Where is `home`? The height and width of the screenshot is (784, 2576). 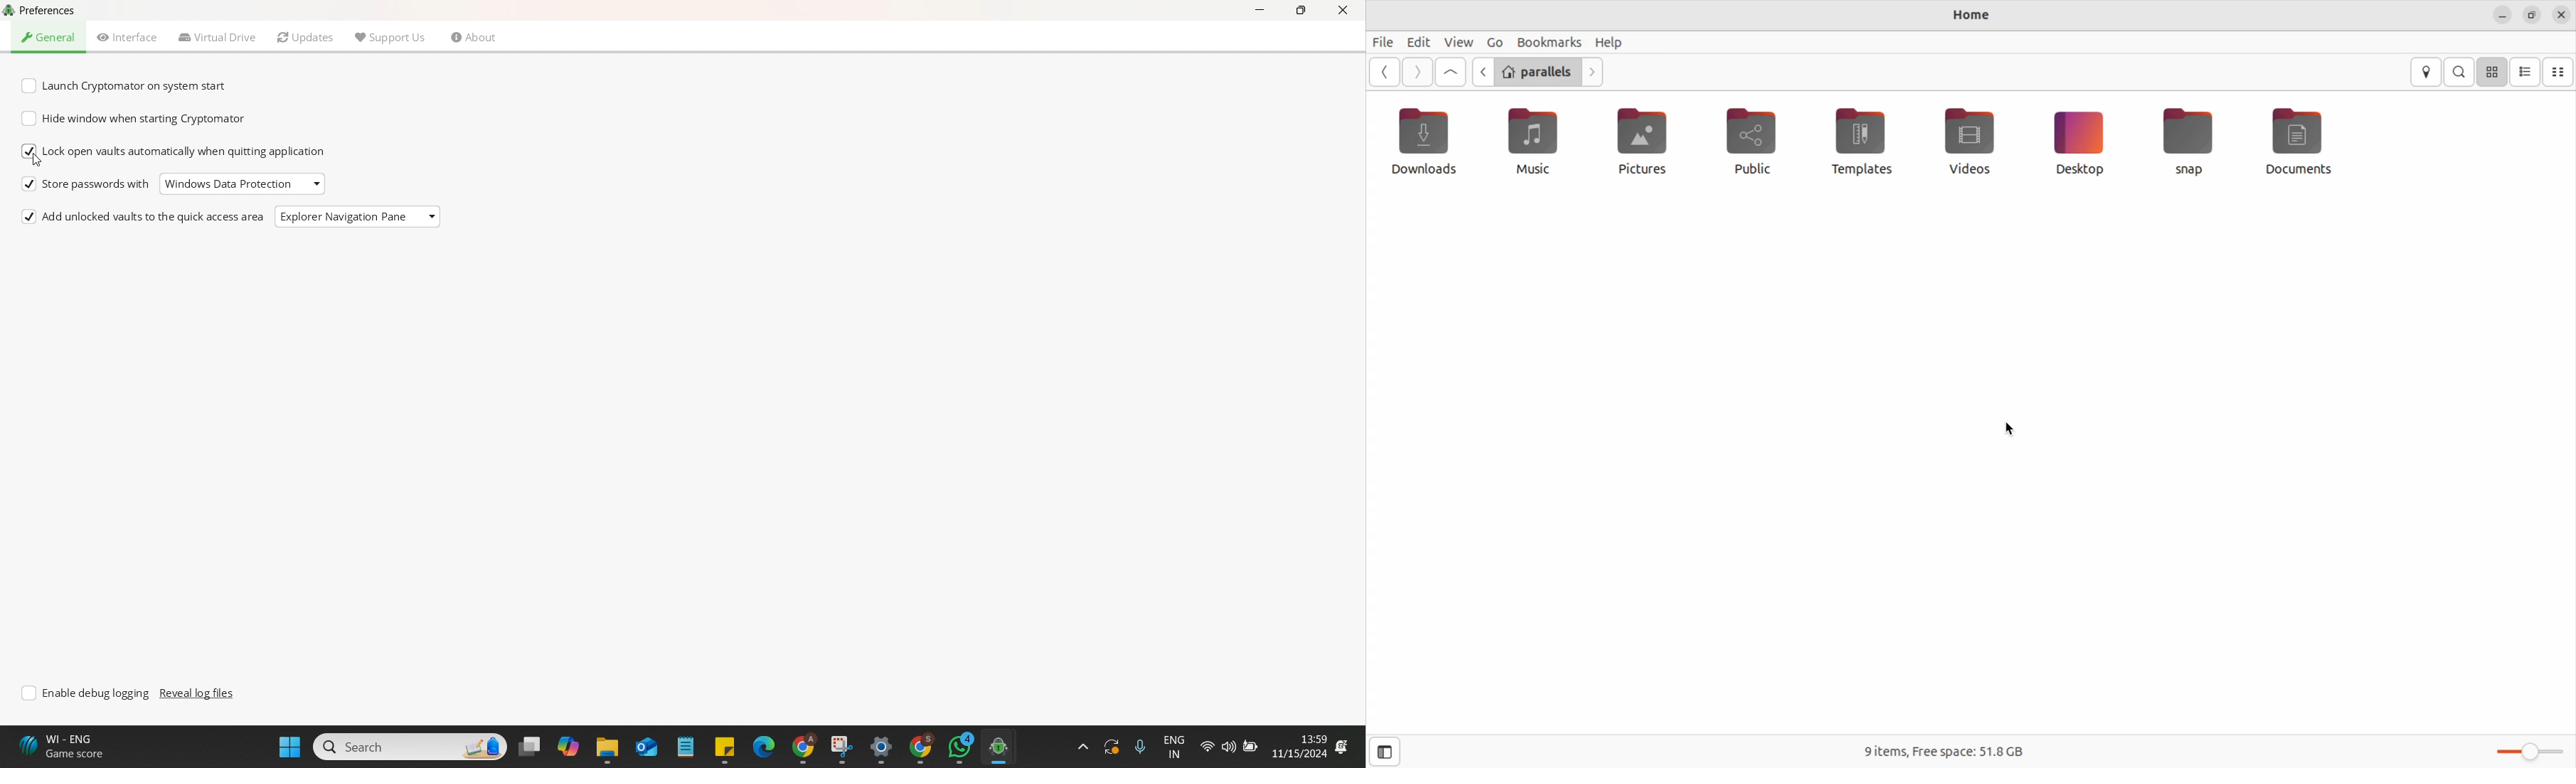 home is located at coordinates (1970, 16).